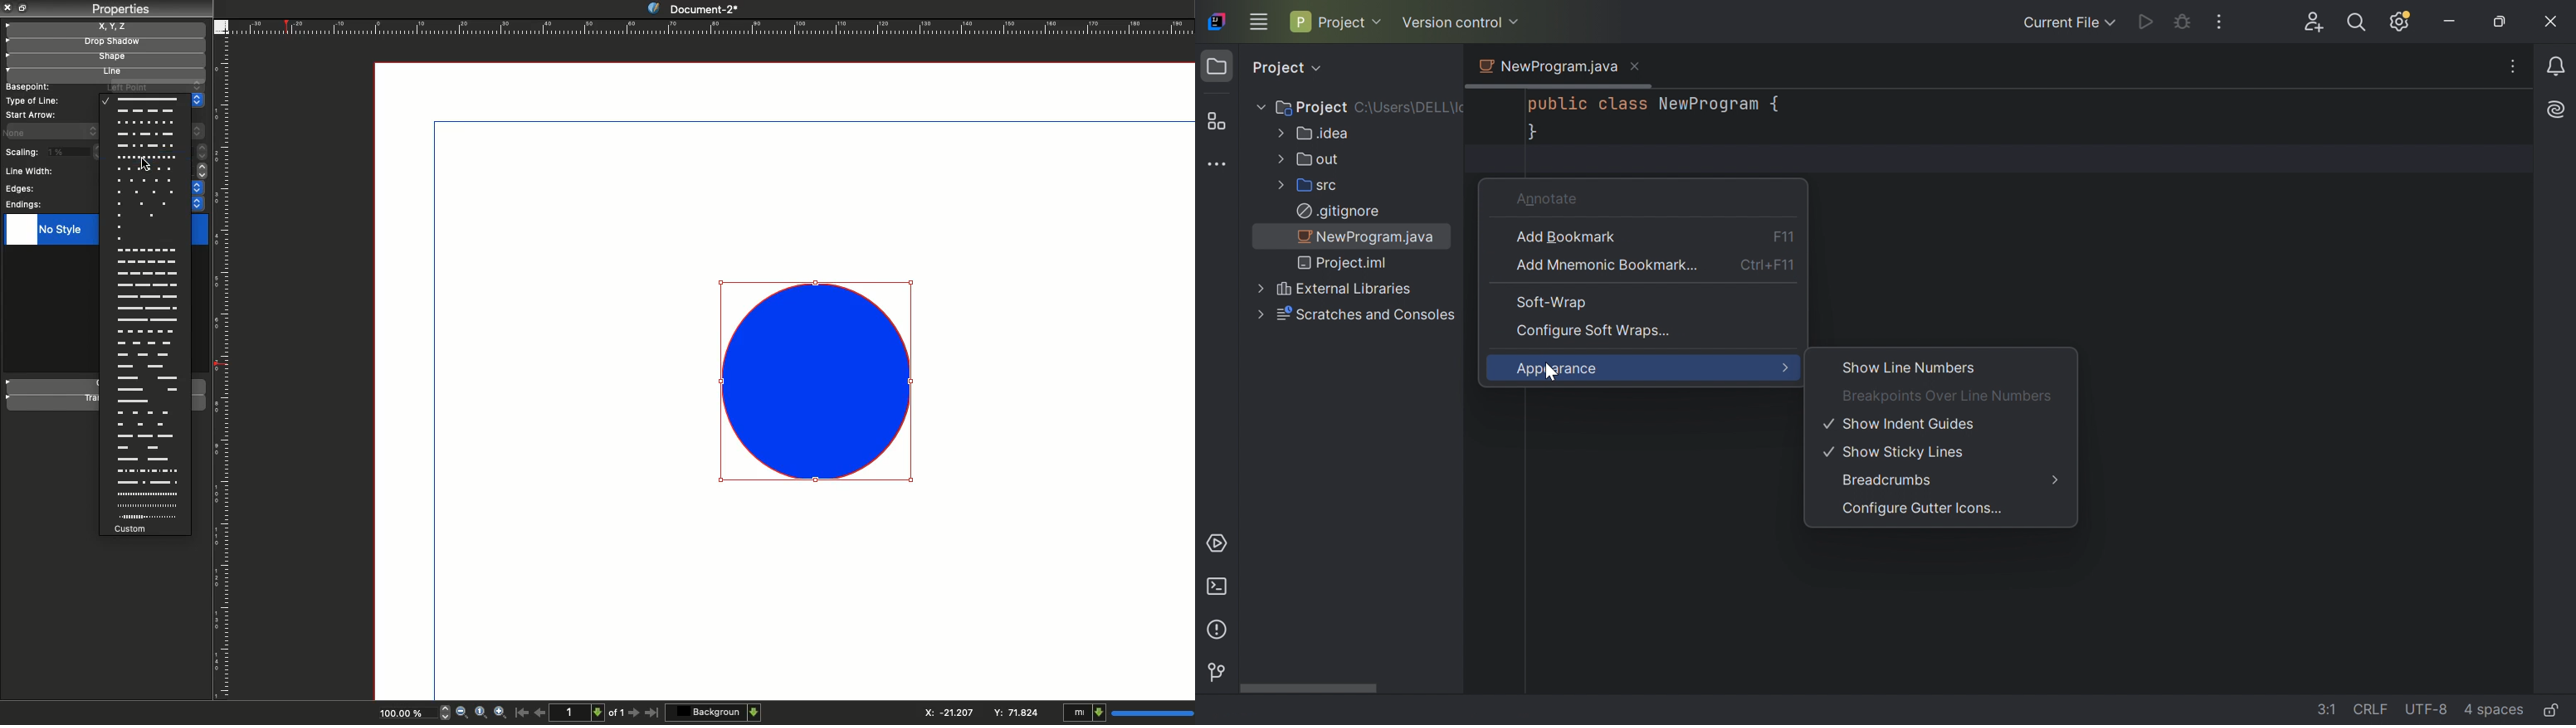 The image size is (2576, 728). Describe the element at coordinates (522, 712) in the screenshot. I see `First page` at that location.